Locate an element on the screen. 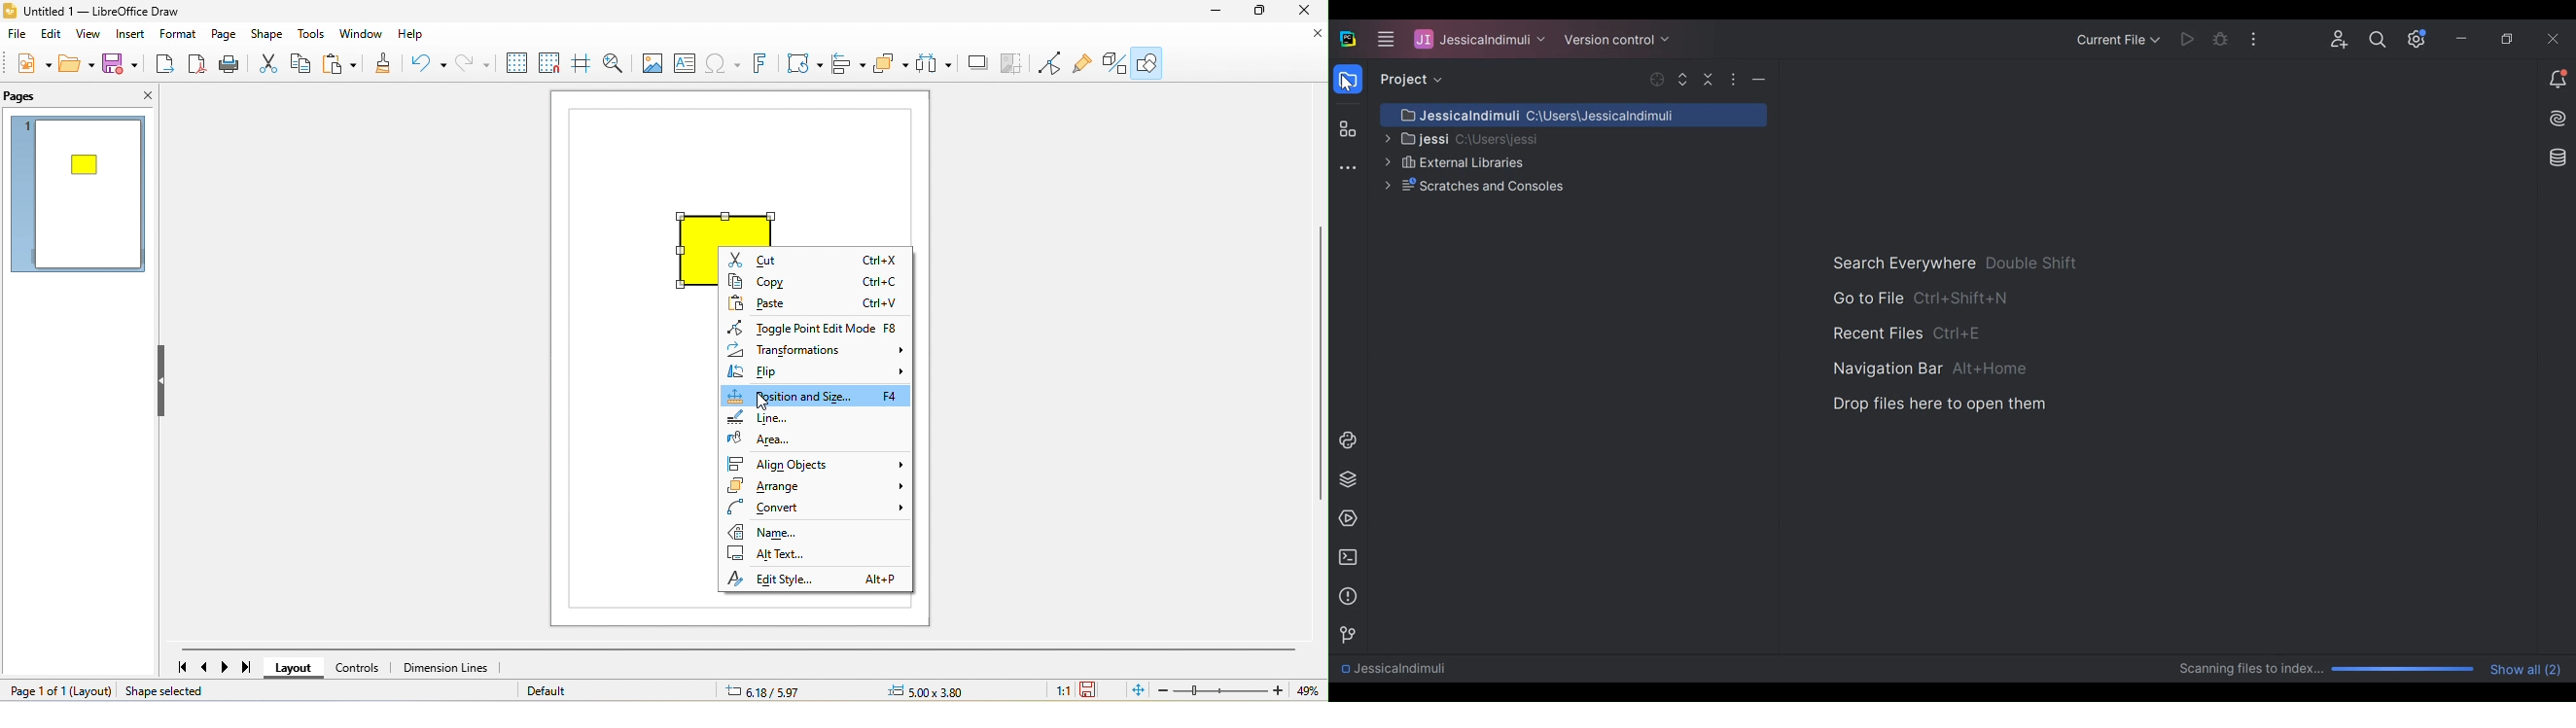  minimize is located at coordinates (1210, 12).